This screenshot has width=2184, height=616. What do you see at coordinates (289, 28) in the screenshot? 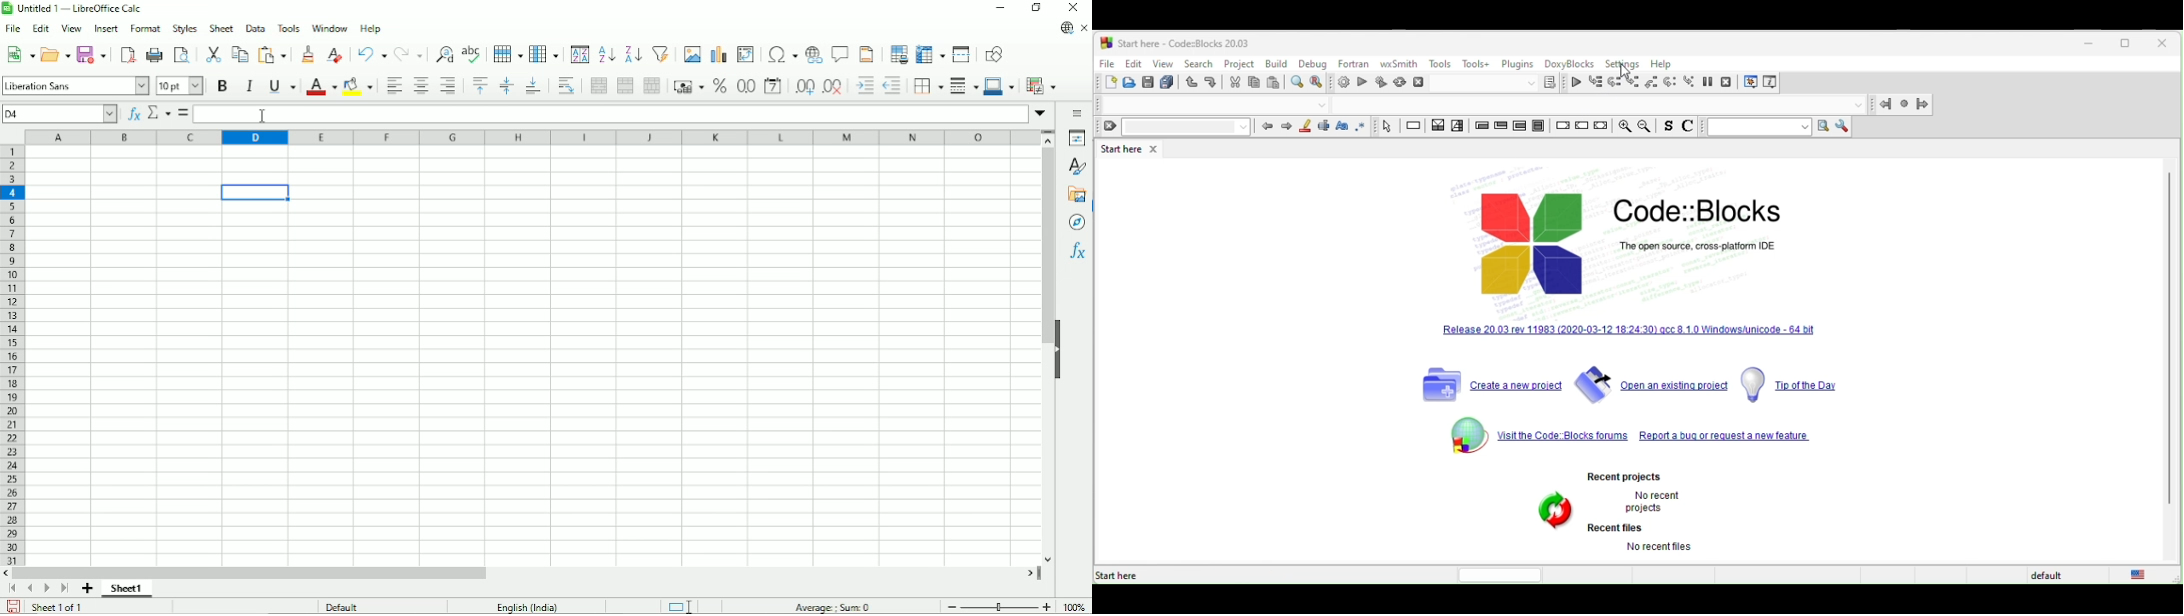
I see `Tools` at bounding box center [289, 28].